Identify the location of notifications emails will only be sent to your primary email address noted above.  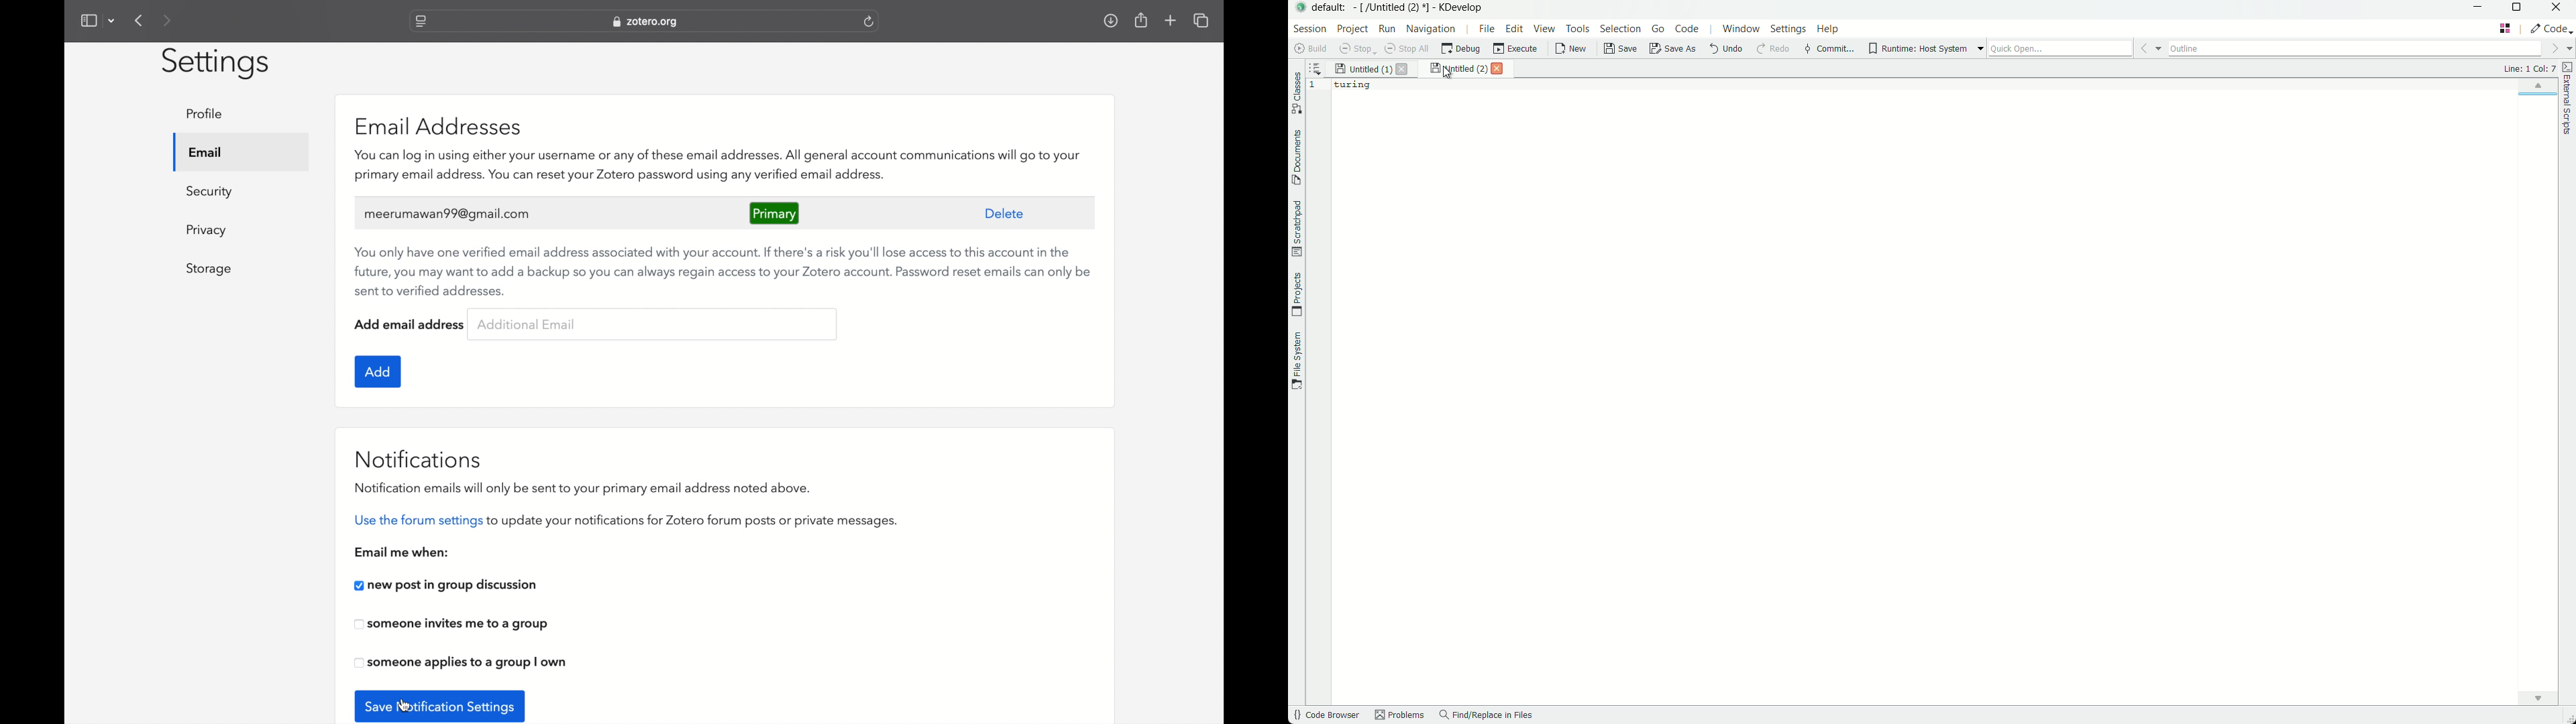
(582, 487).